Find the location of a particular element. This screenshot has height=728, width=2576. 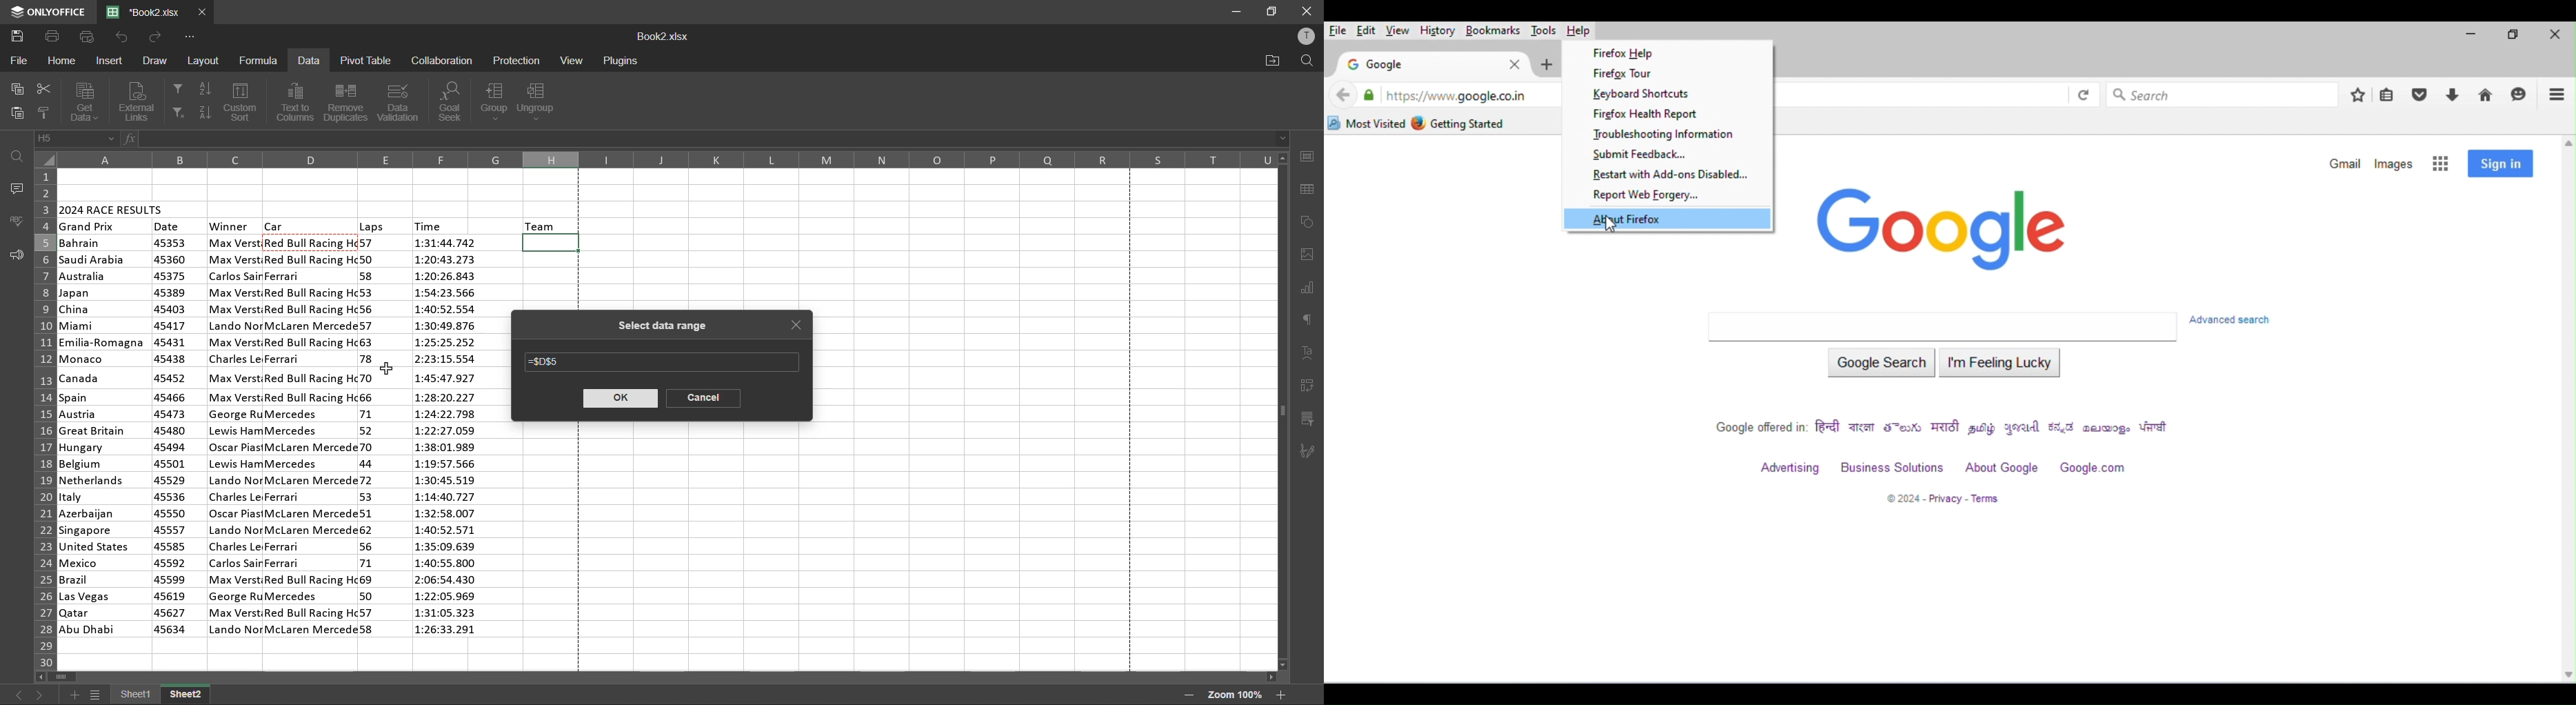

signature is located at coordinates (1310, 452).